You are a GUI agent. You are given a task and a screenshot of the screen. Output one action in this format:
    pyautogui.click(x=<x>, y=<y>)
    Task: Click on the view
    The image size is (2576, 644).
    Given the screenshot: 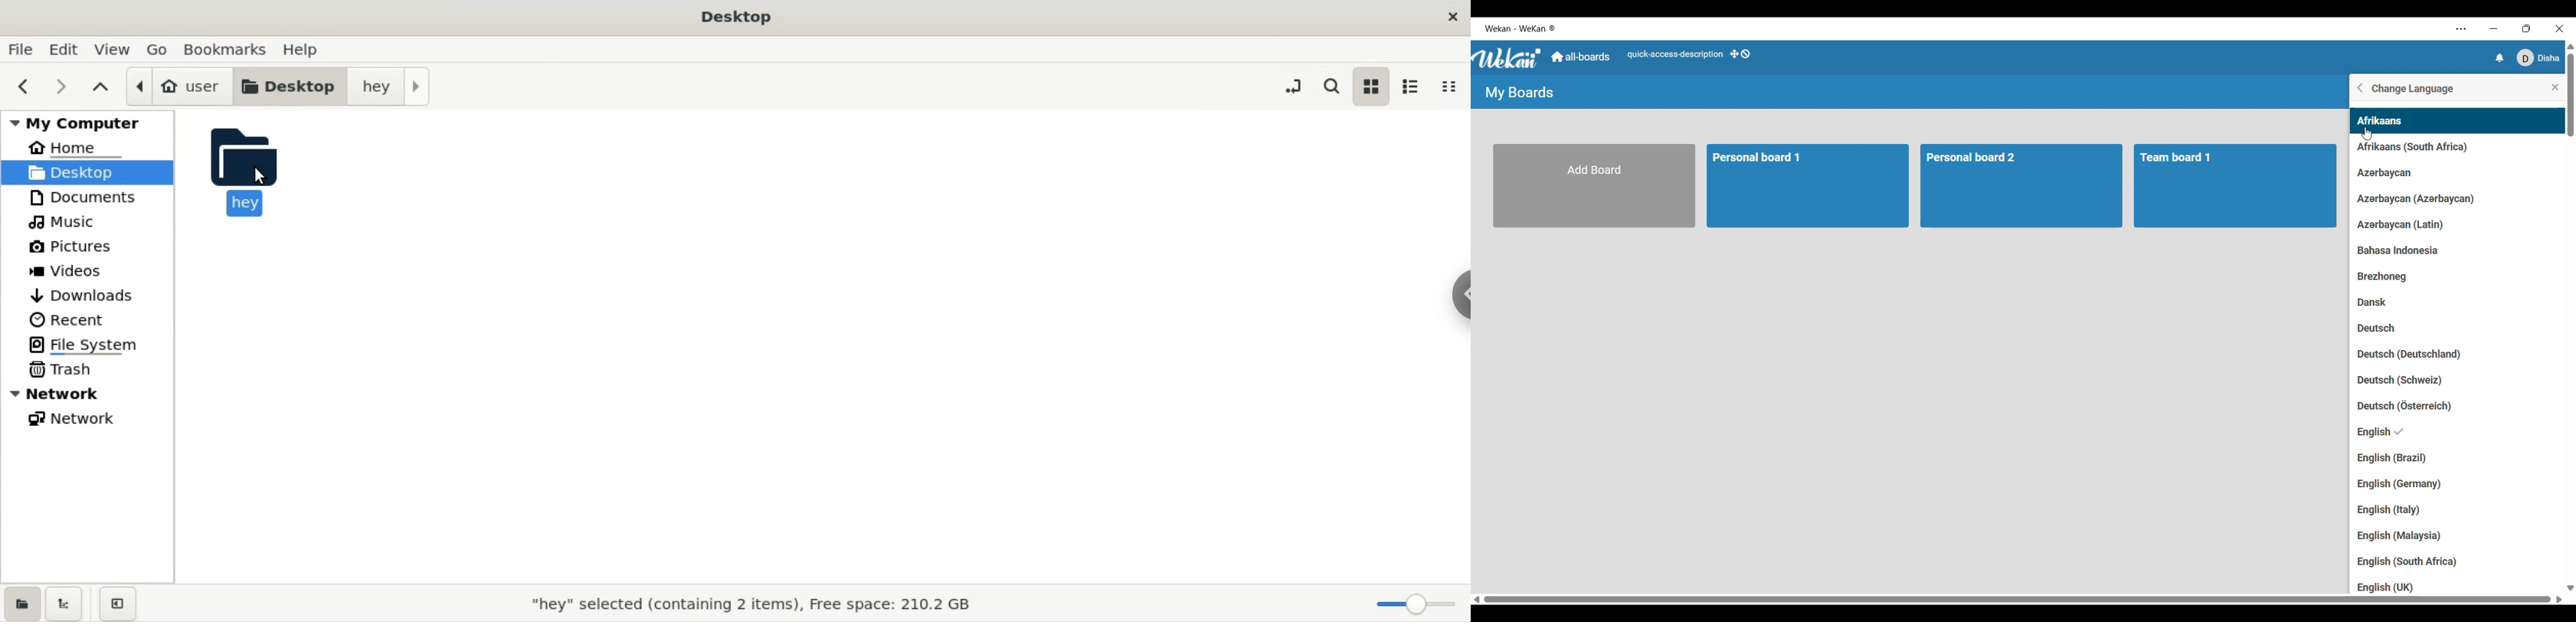 What is the action you would take?
    pyautogui.click(x=113, y=47)
    